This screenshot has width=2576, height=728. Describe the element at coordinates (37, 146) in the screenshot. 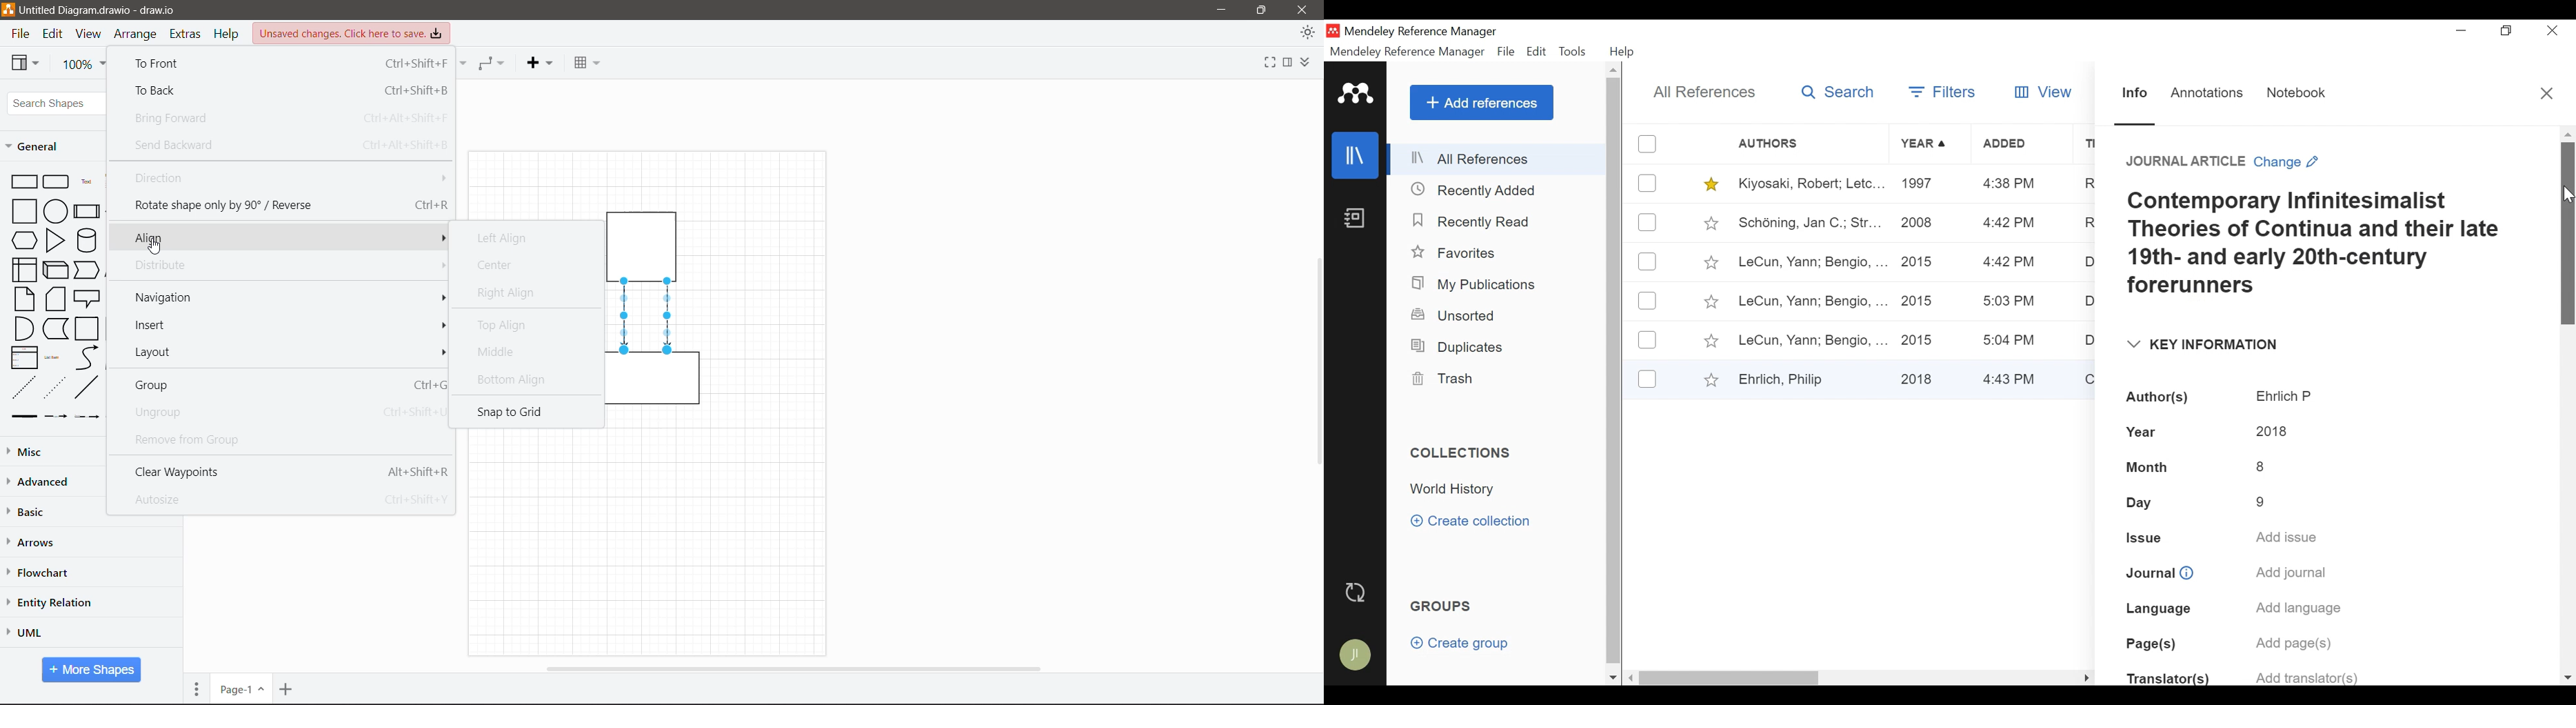

I see `General` at that location.